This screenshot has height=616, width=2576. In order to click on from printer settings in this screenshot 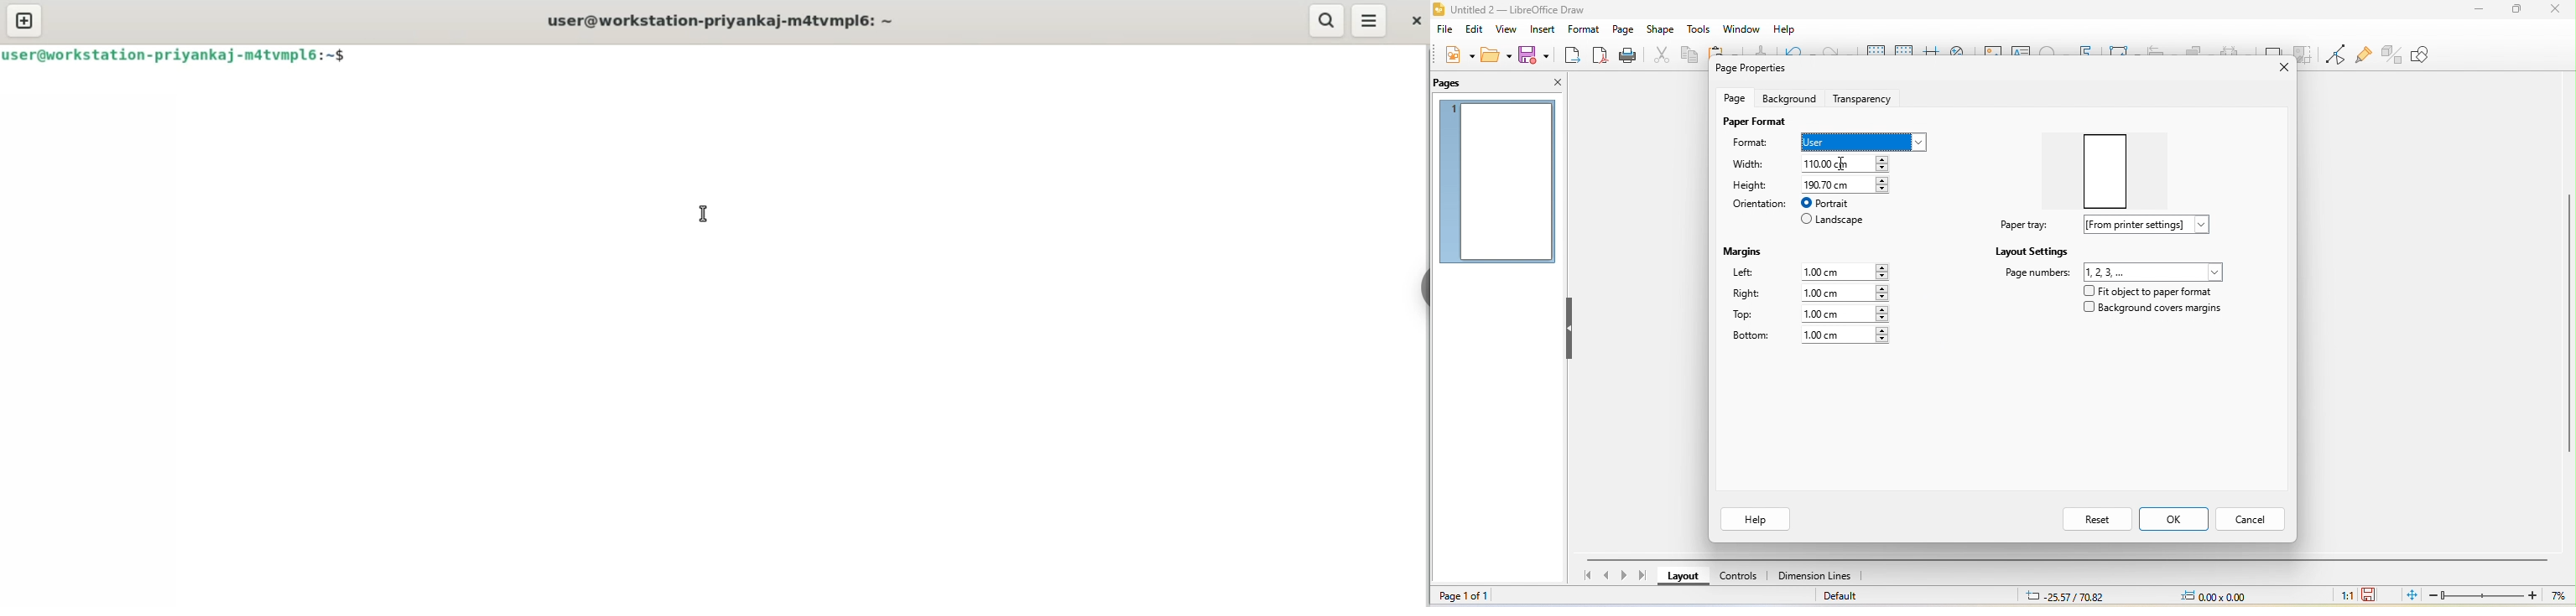, I will do `click(2153, 225)`.